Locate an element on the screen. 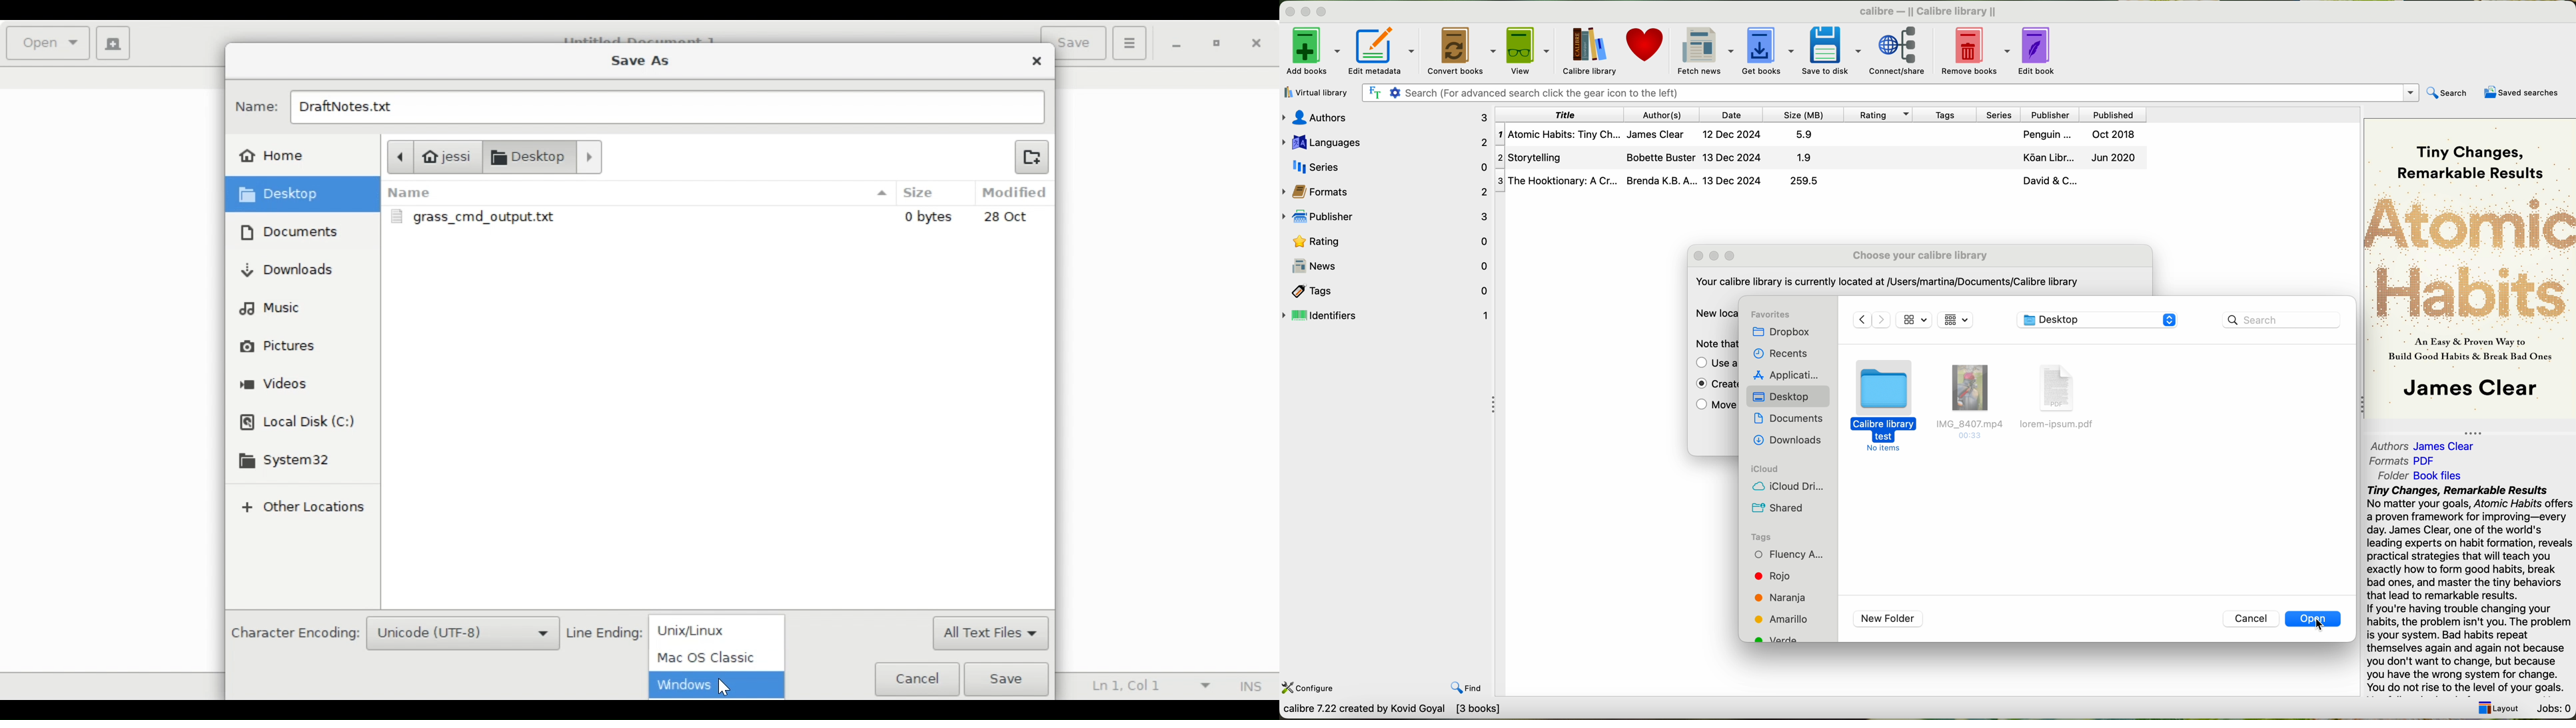 This screenshot has height=728, width=2576. applications is located at coordinates (1786, 375).